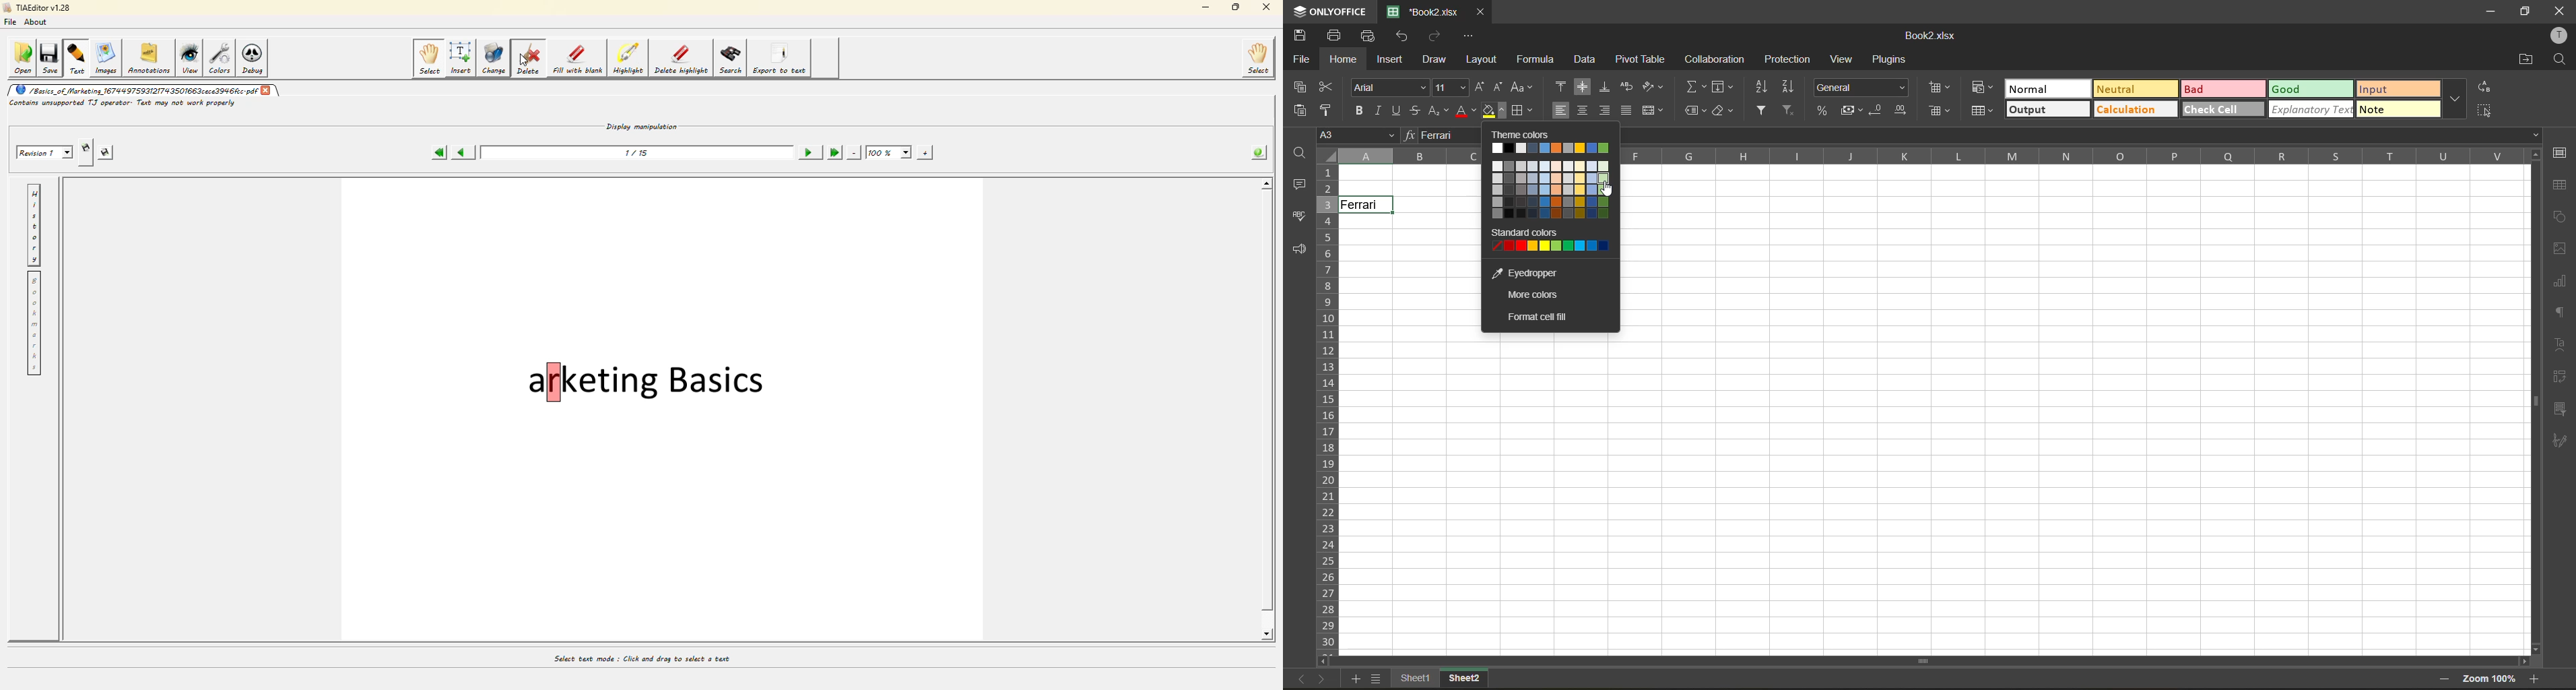  I want to click on filter, so click(1763, 111).